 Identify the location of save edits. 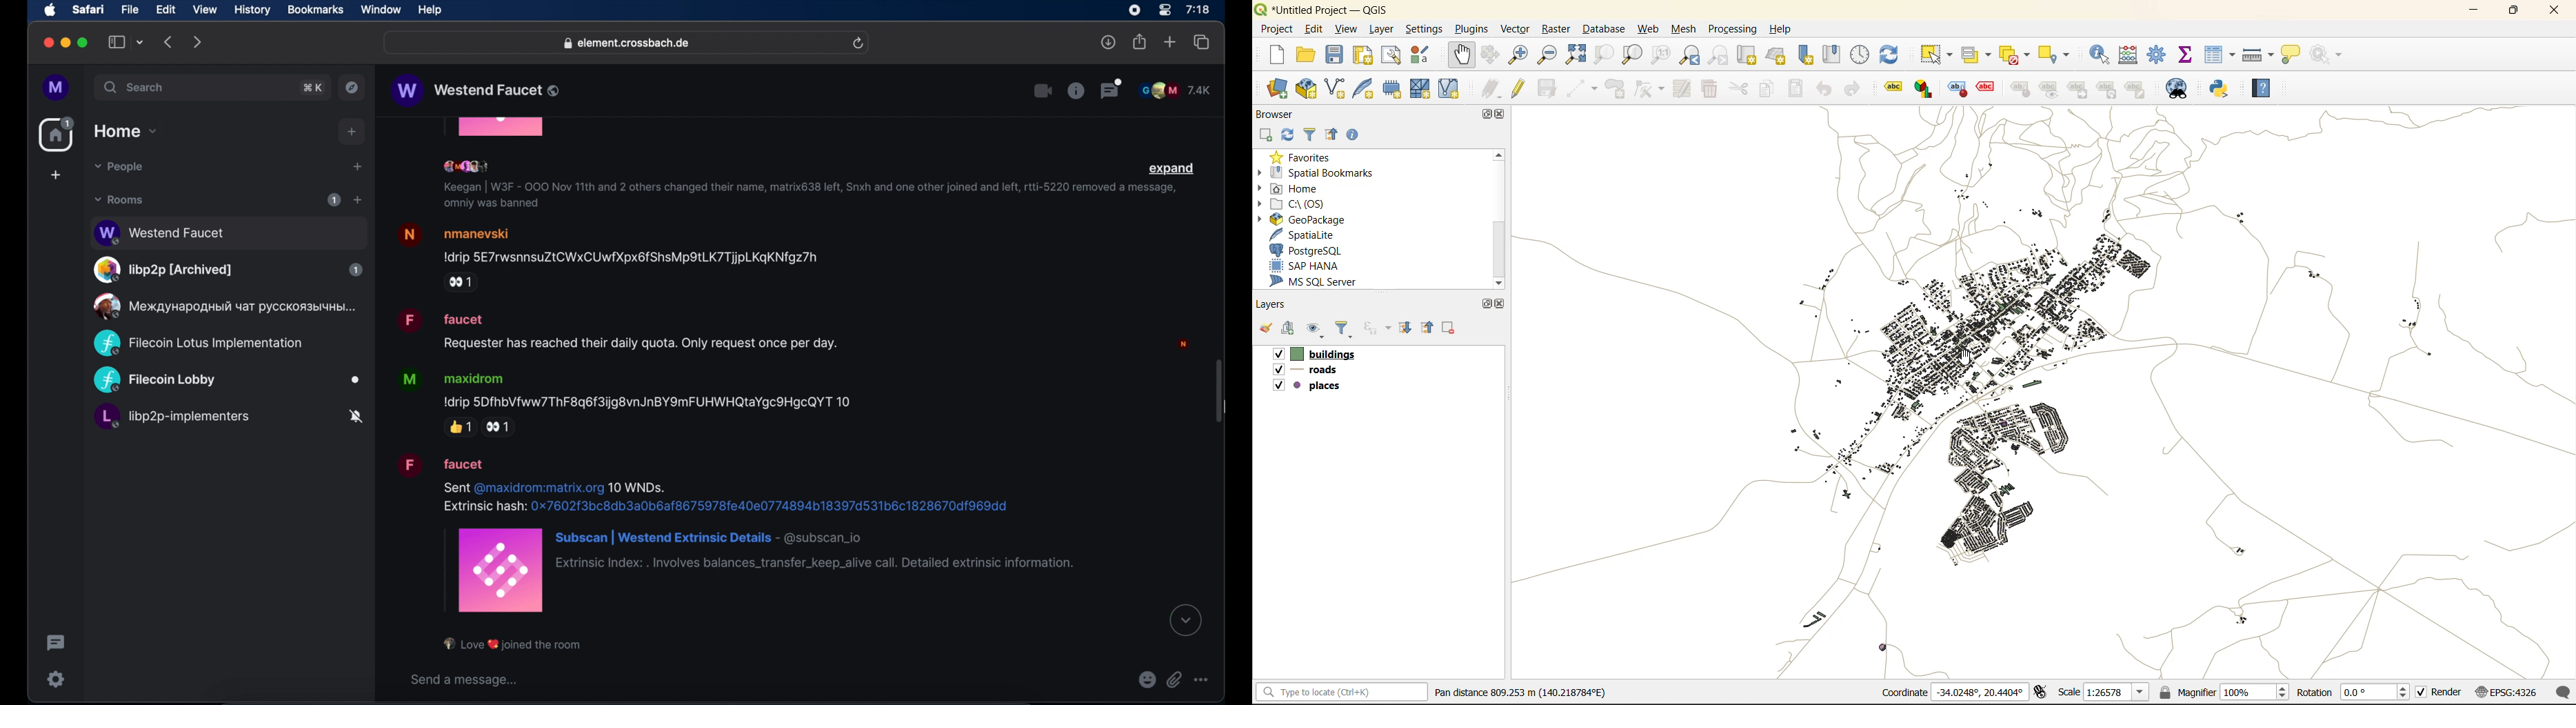
(1547, 91).